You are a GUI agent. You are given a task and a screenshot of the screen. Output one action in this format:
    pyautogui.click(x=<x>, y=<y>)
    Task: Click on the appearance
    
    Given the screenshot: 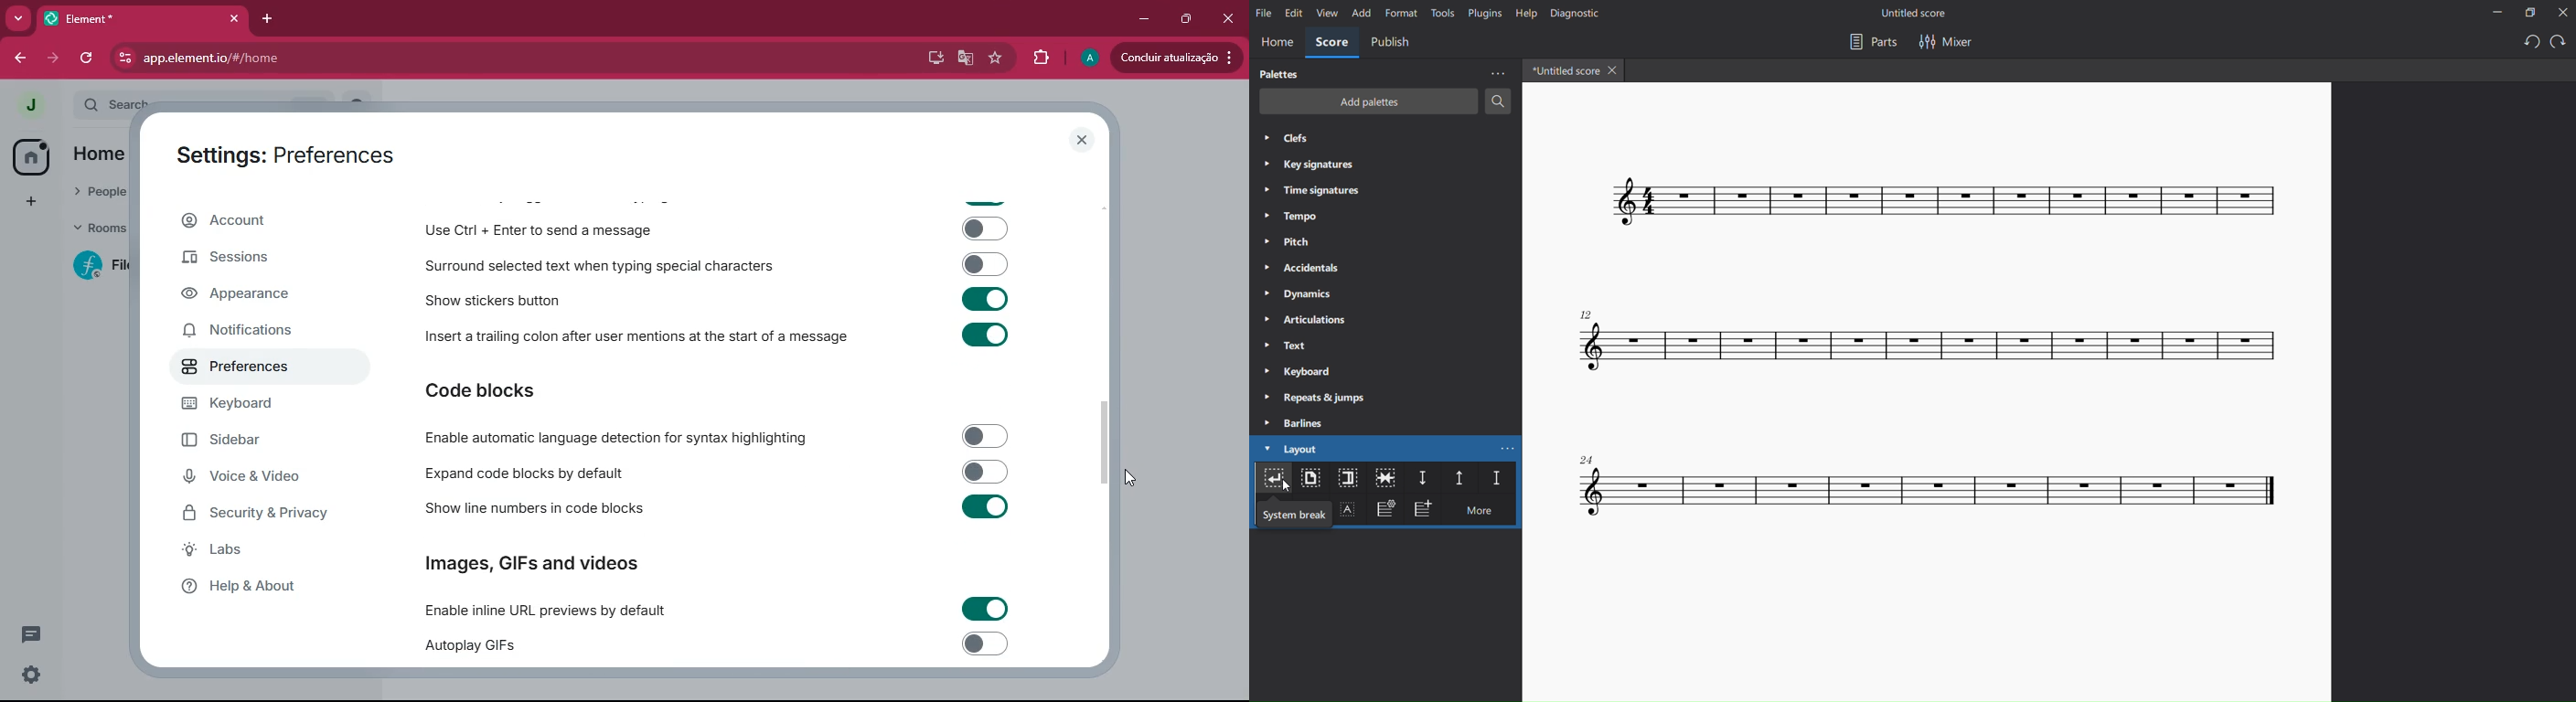 What is the action you would take?
    pyautogui.click(x=244, y=295)
    